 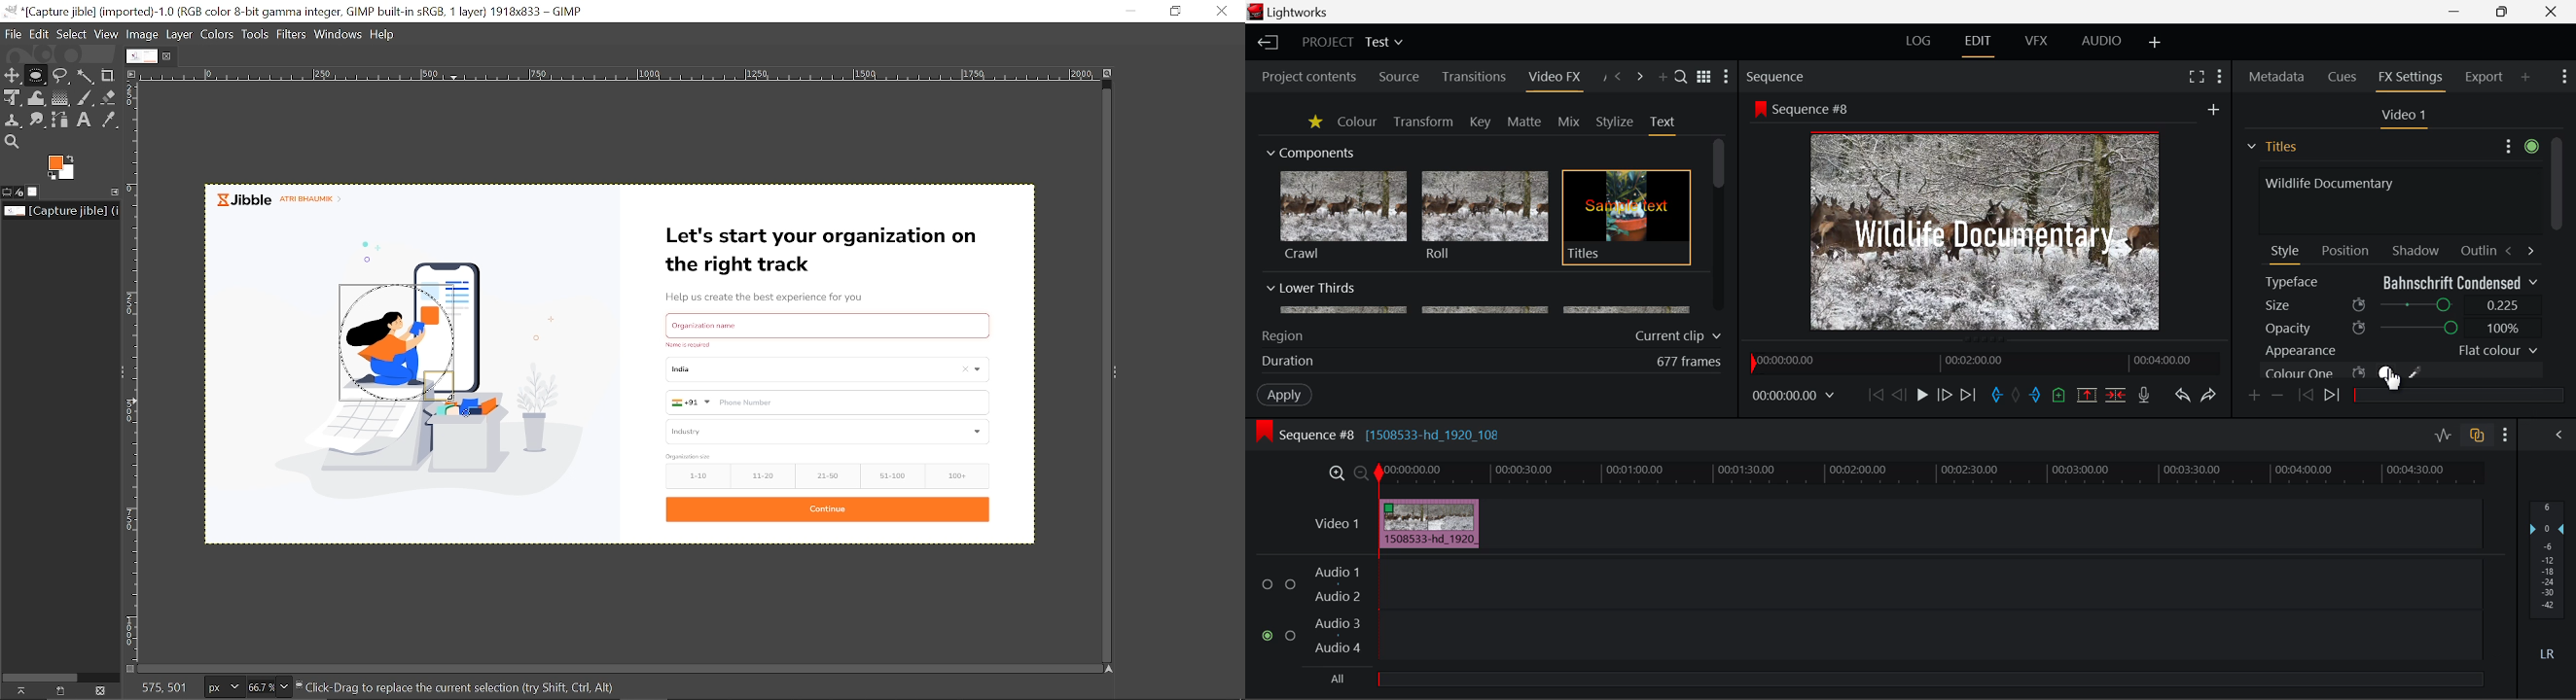 What do you see at coordinates (1997, 397) in the screenshot?
I see `Mark In` at bounding box center [1997, 397].